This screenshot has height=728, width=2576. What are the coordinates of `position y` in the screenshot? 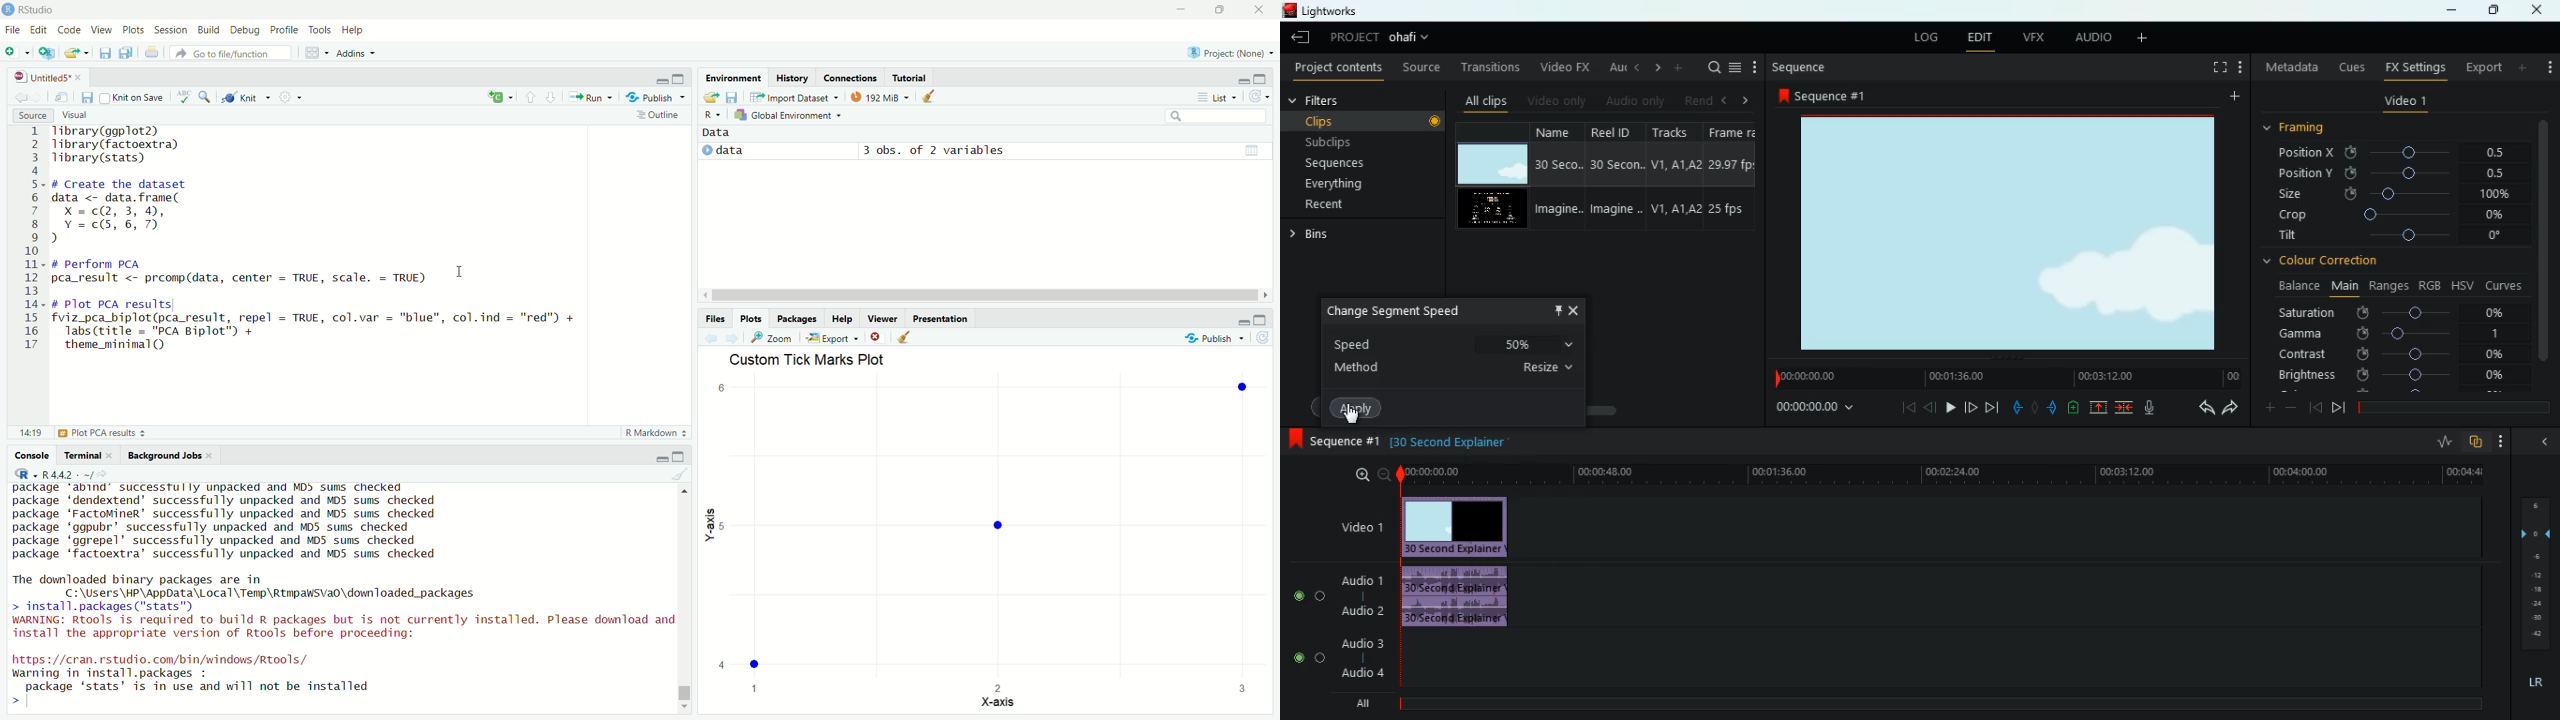 It's located at (2395, 173).